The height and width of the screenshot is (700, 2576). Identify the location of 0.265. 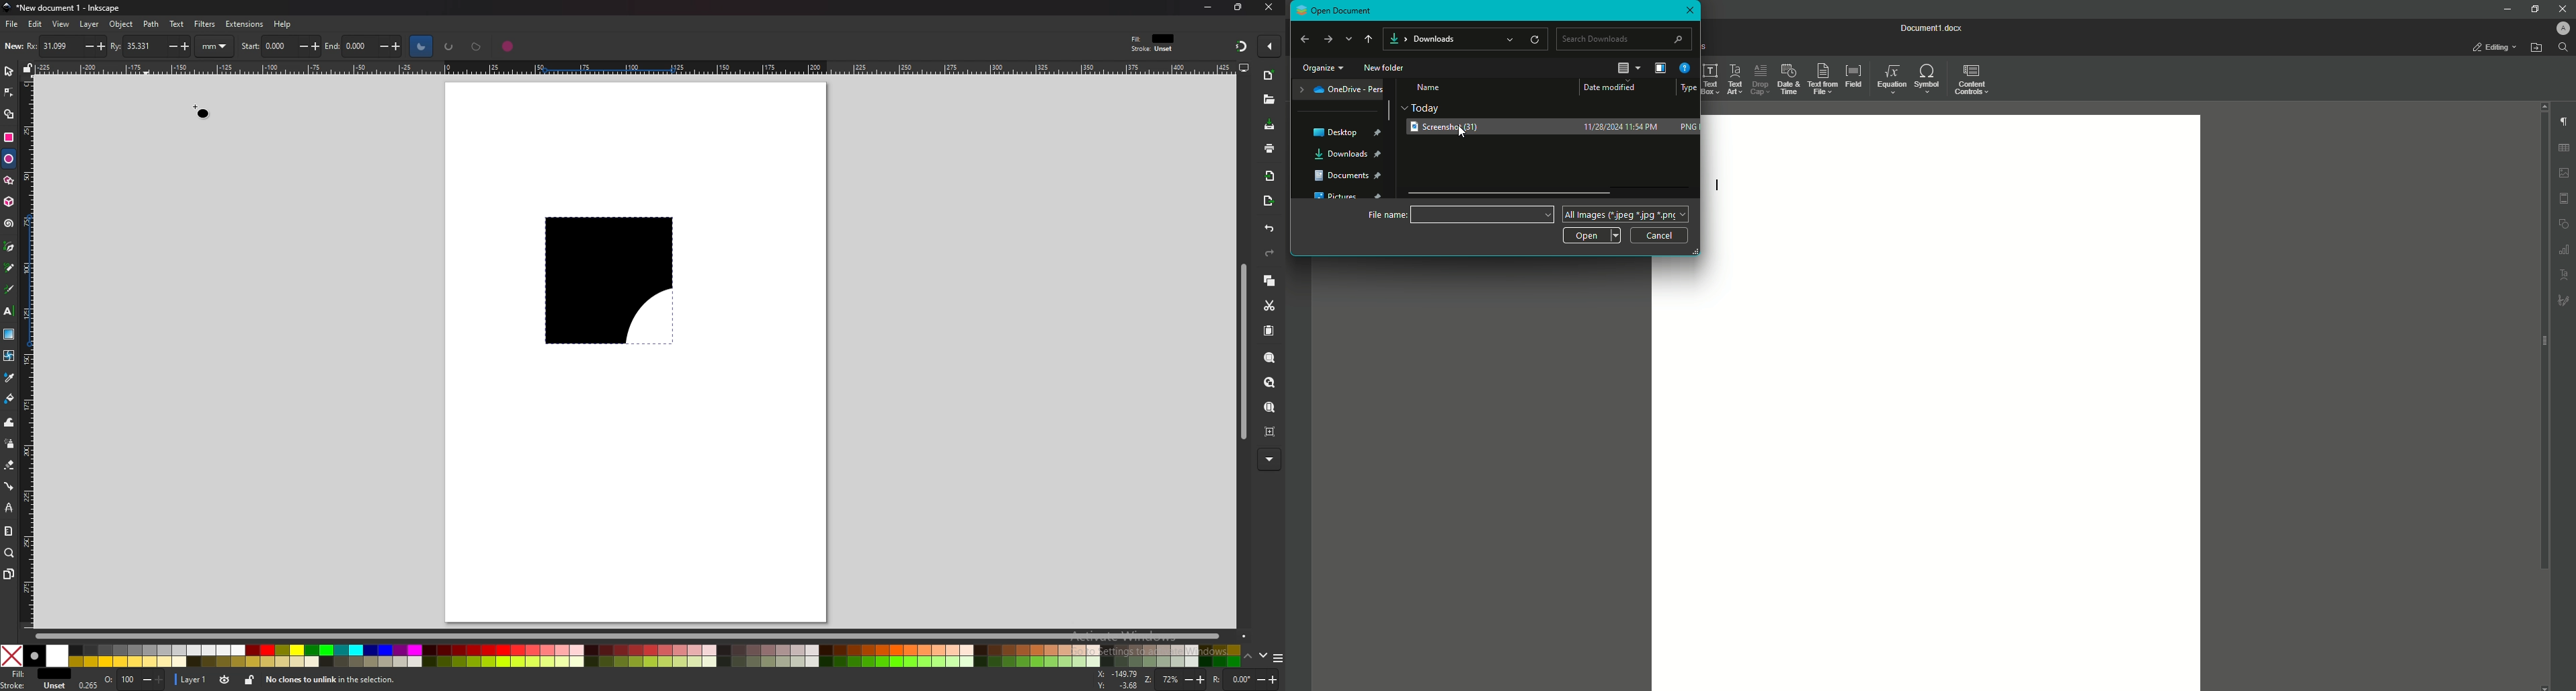
(86, 686).